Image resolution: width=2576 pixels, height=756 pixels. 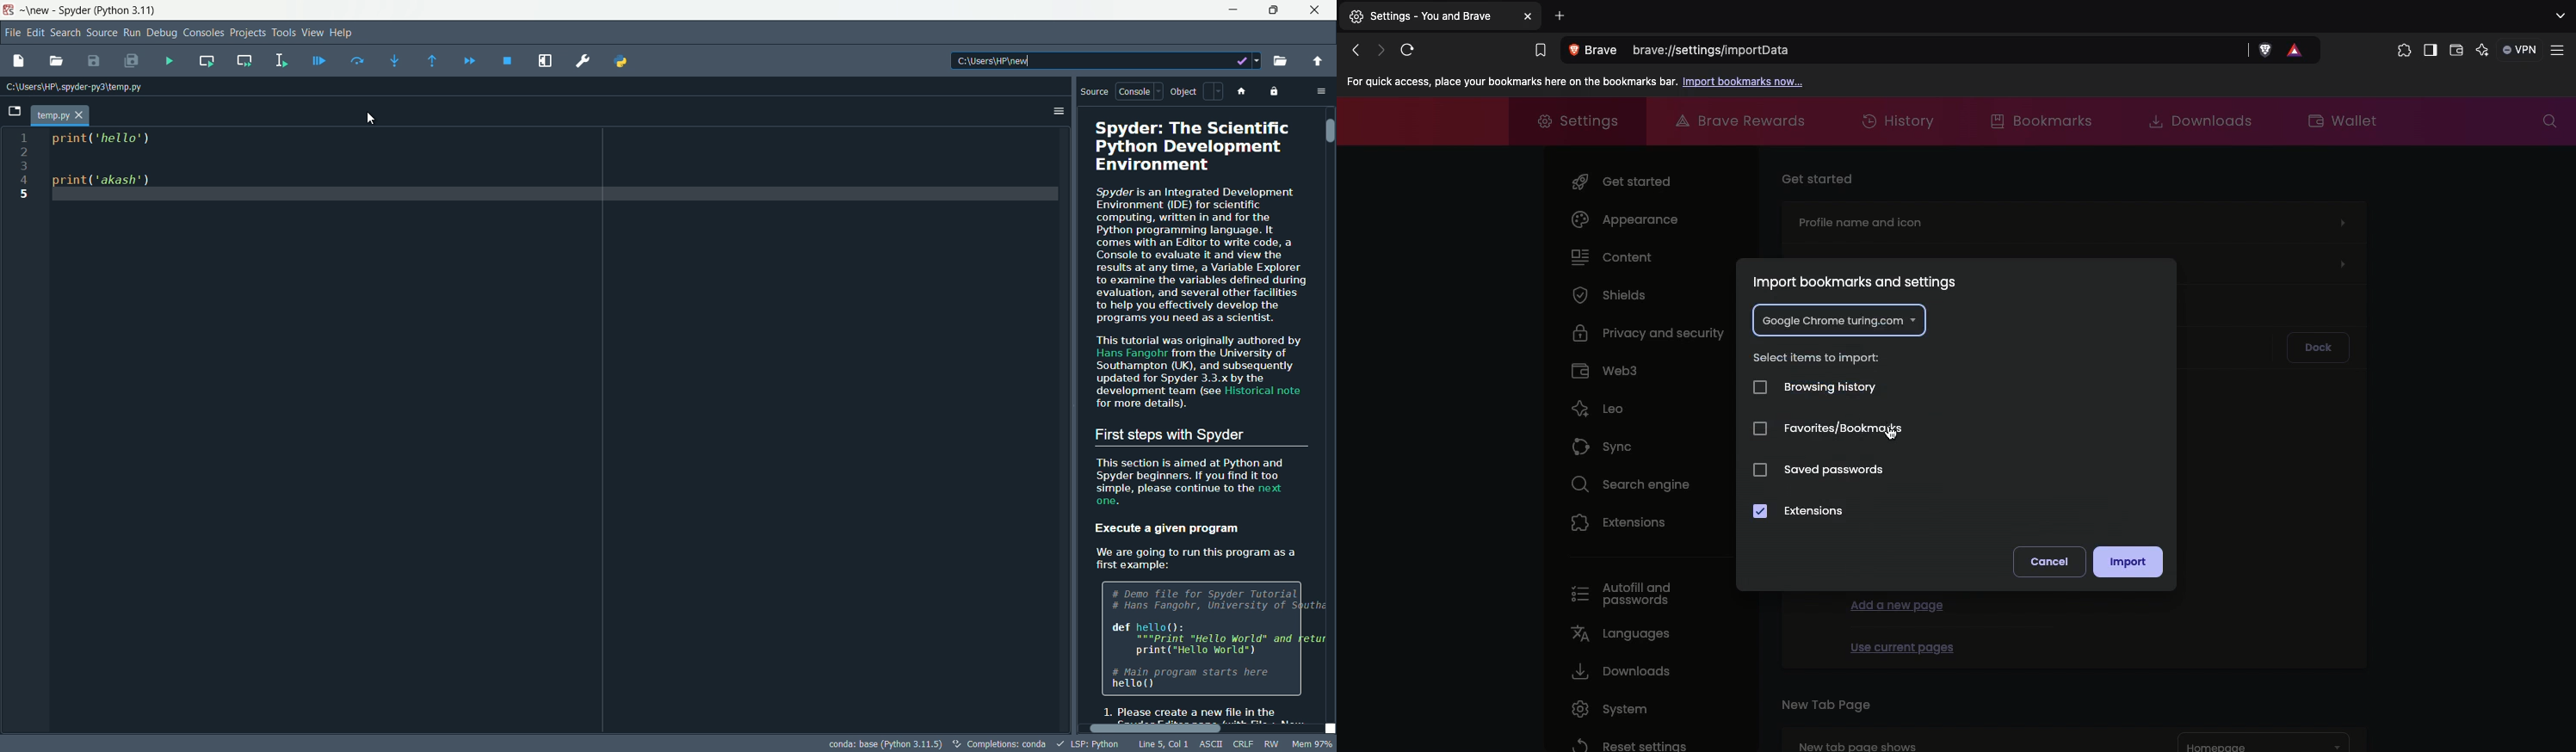 What do you see at coordinates (65, 33) in the screenshot?
I see `search menu` at bounding box center [65, 33].